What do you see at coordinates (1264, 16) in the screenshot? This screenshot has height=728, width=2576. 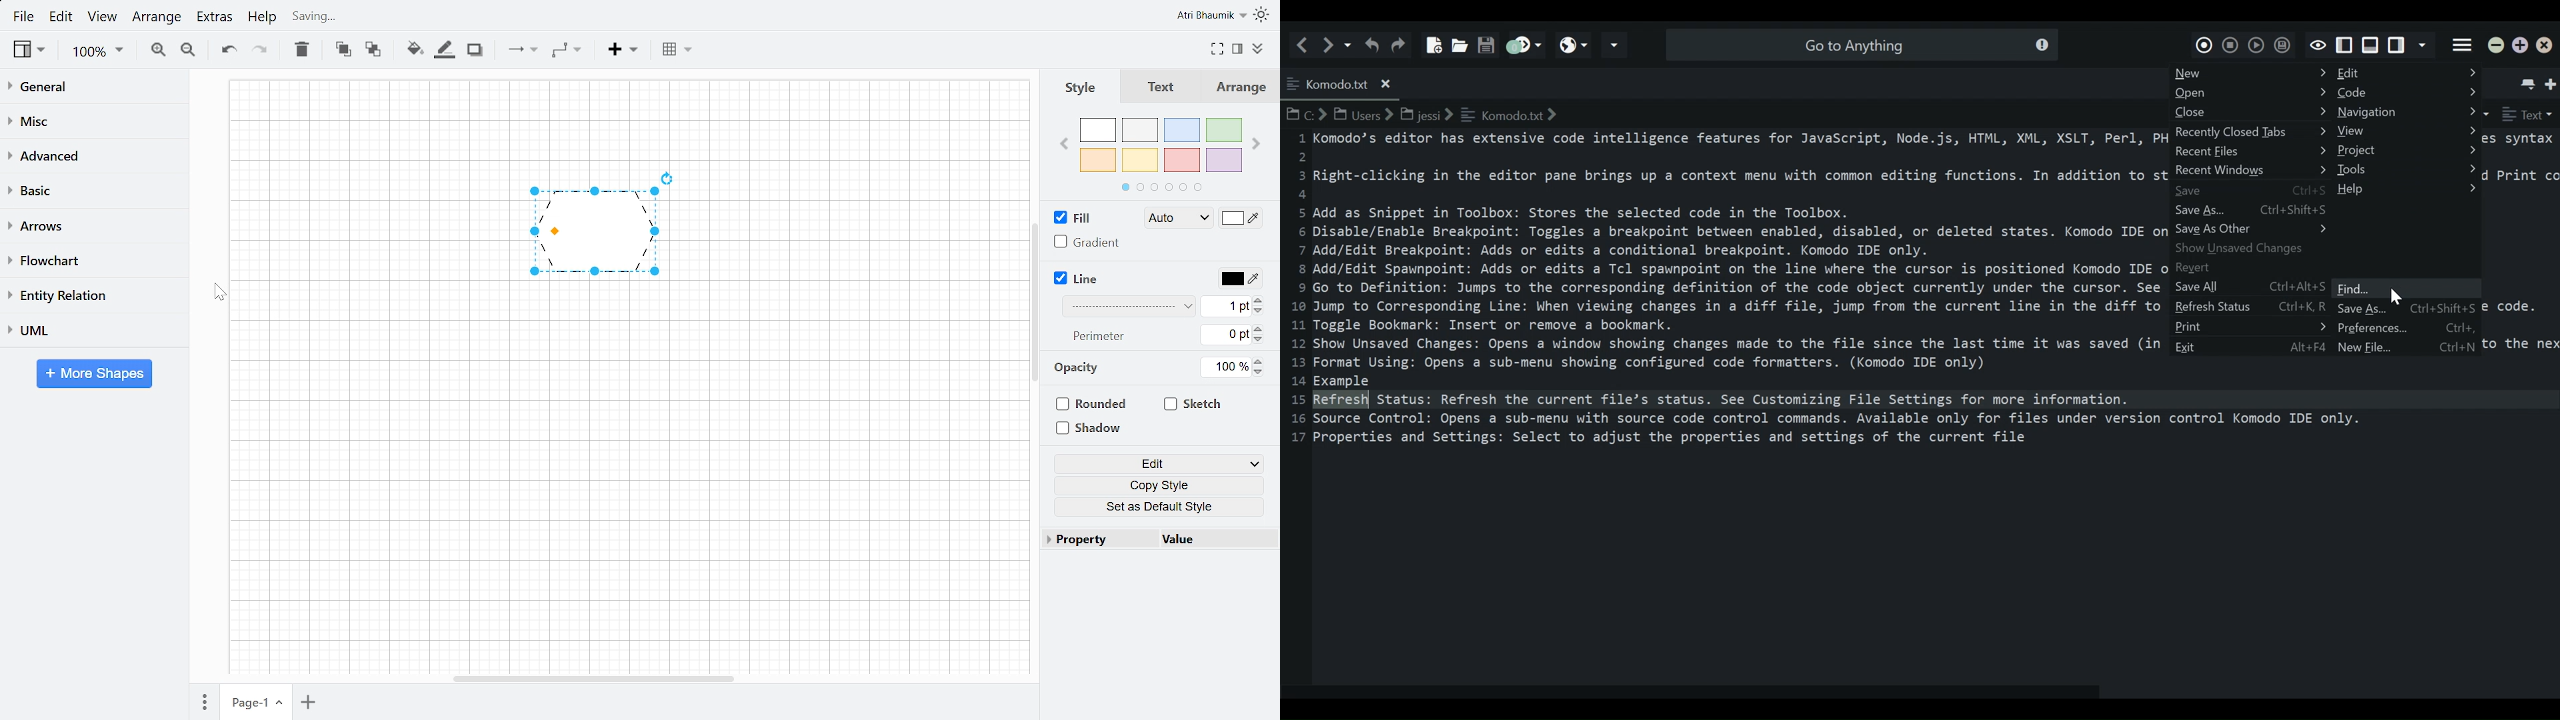 I see `Indicates light theme` at bounding box center [1264, 16].